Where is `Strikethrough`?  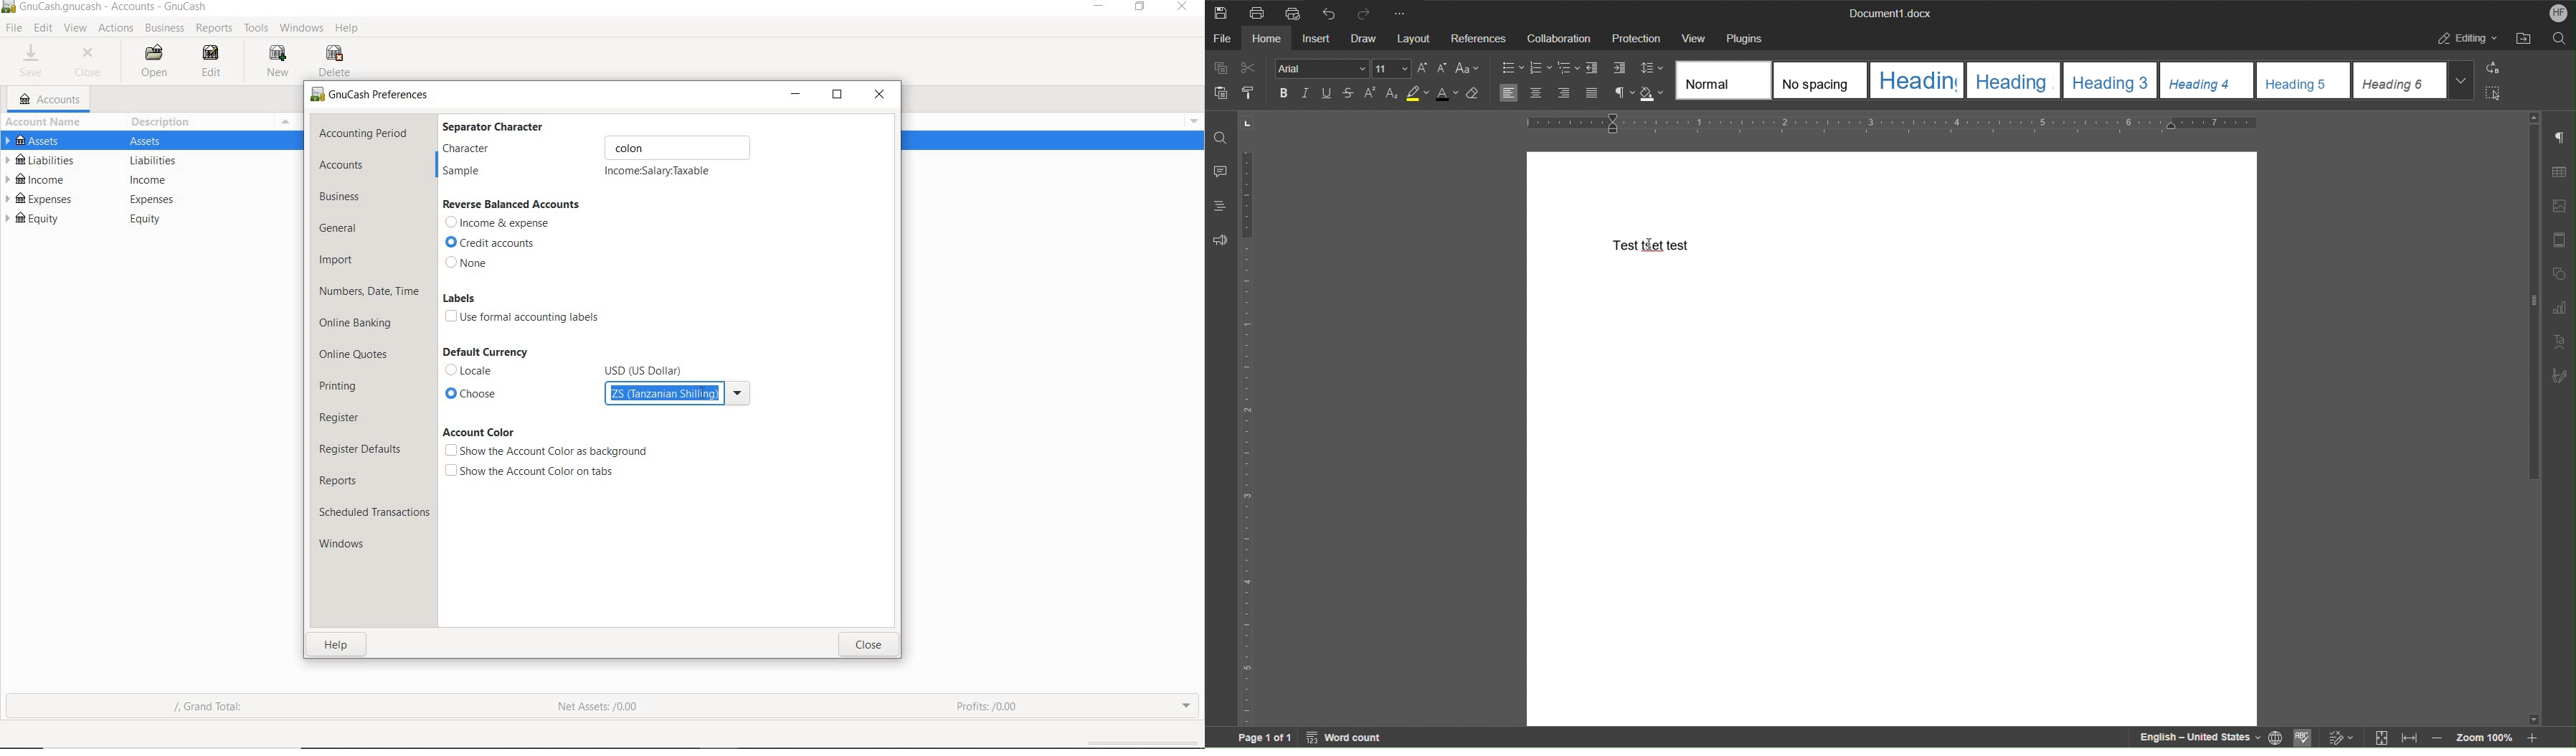
Strikethrough is located at coordinates (1350, 94).